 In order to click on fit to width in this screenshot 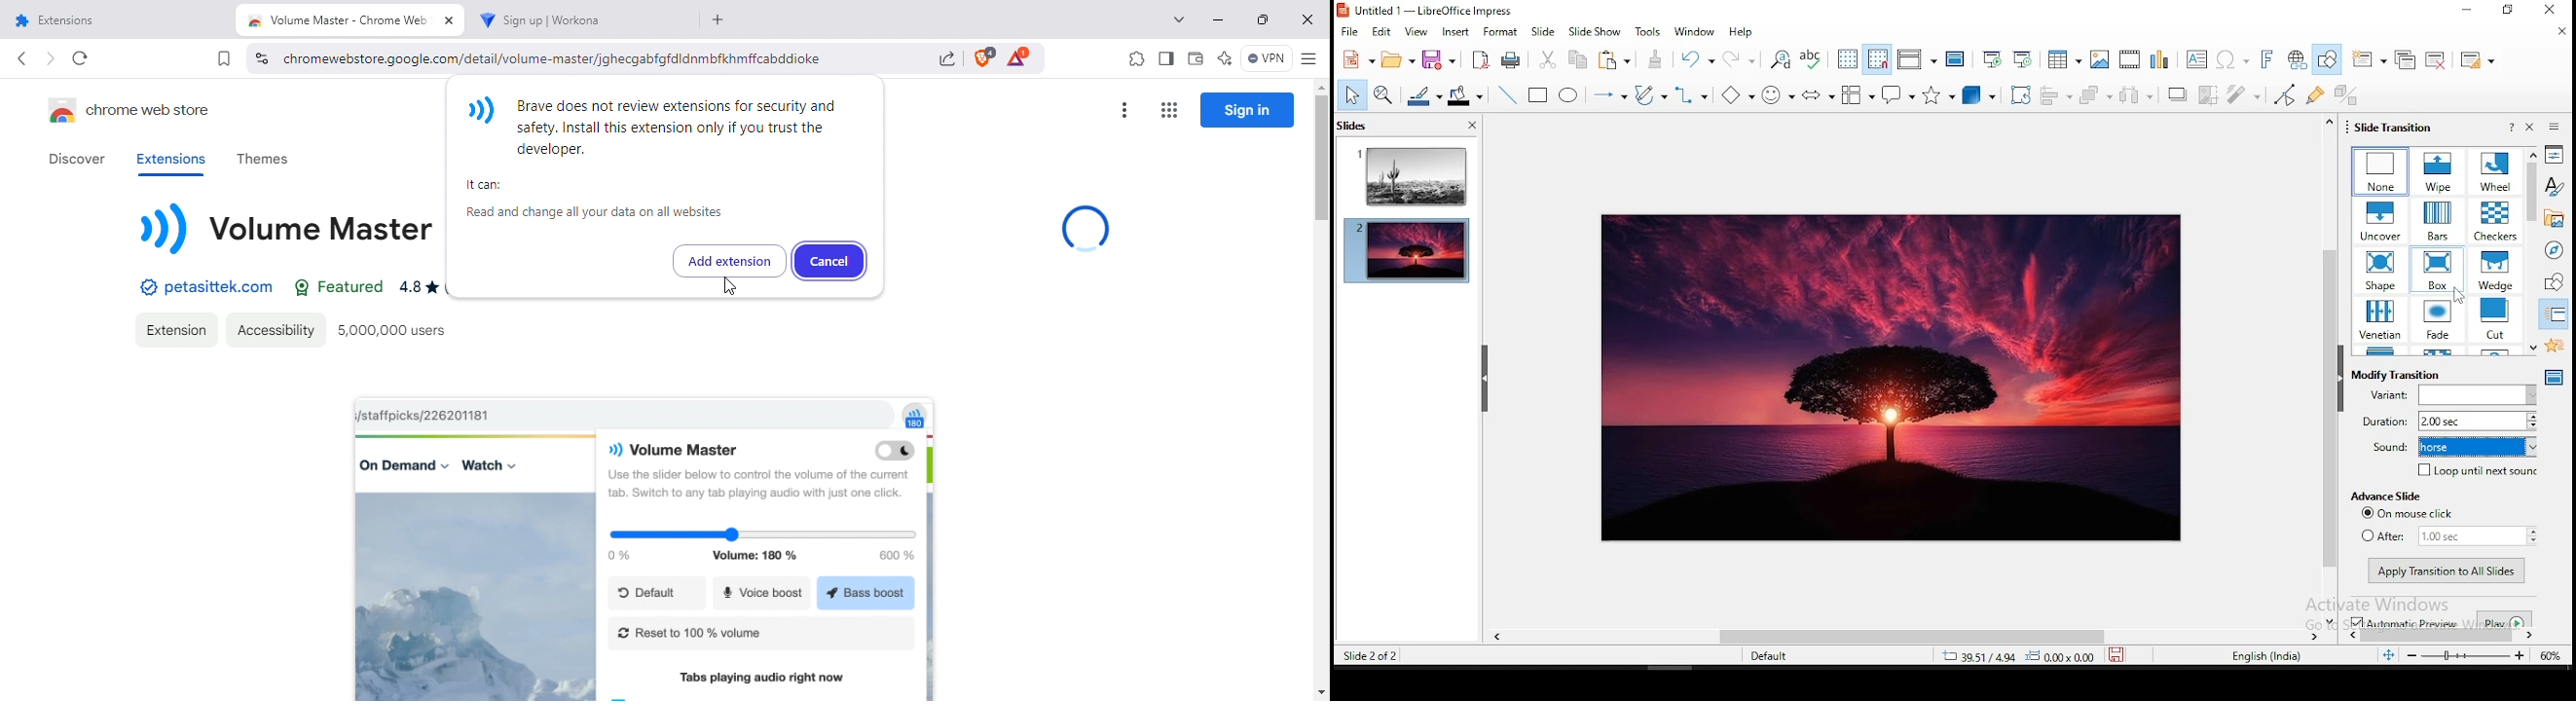, I will do `click(2387, 658)`.